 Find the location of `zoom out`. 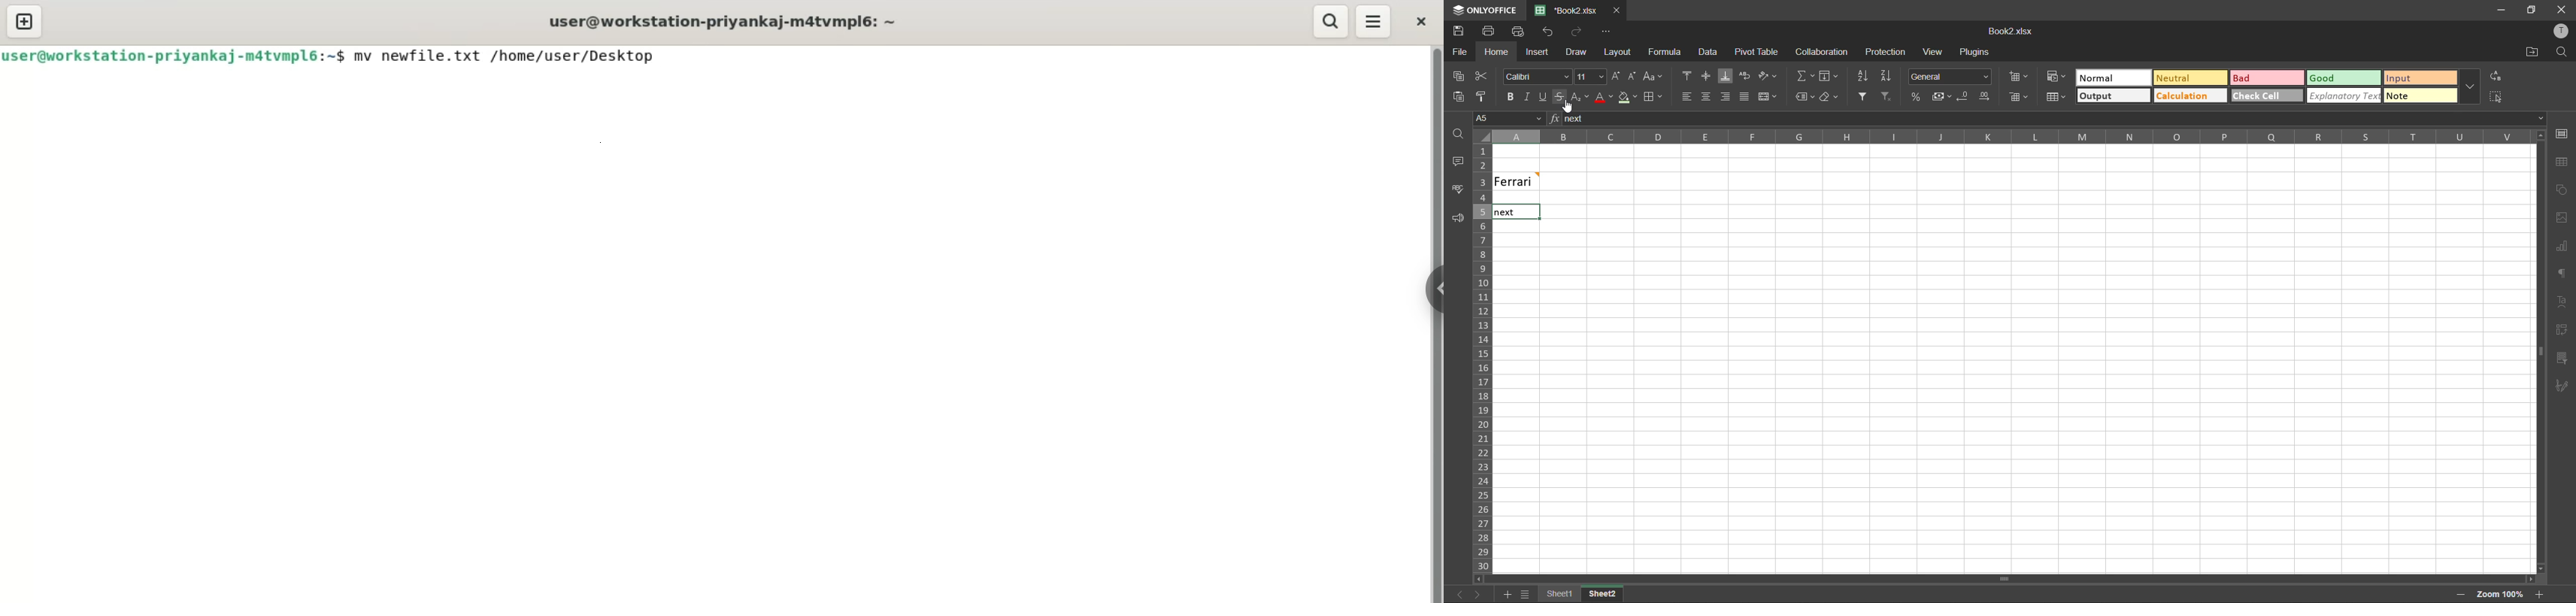

zoom out is located at coordinates (2542, 592).